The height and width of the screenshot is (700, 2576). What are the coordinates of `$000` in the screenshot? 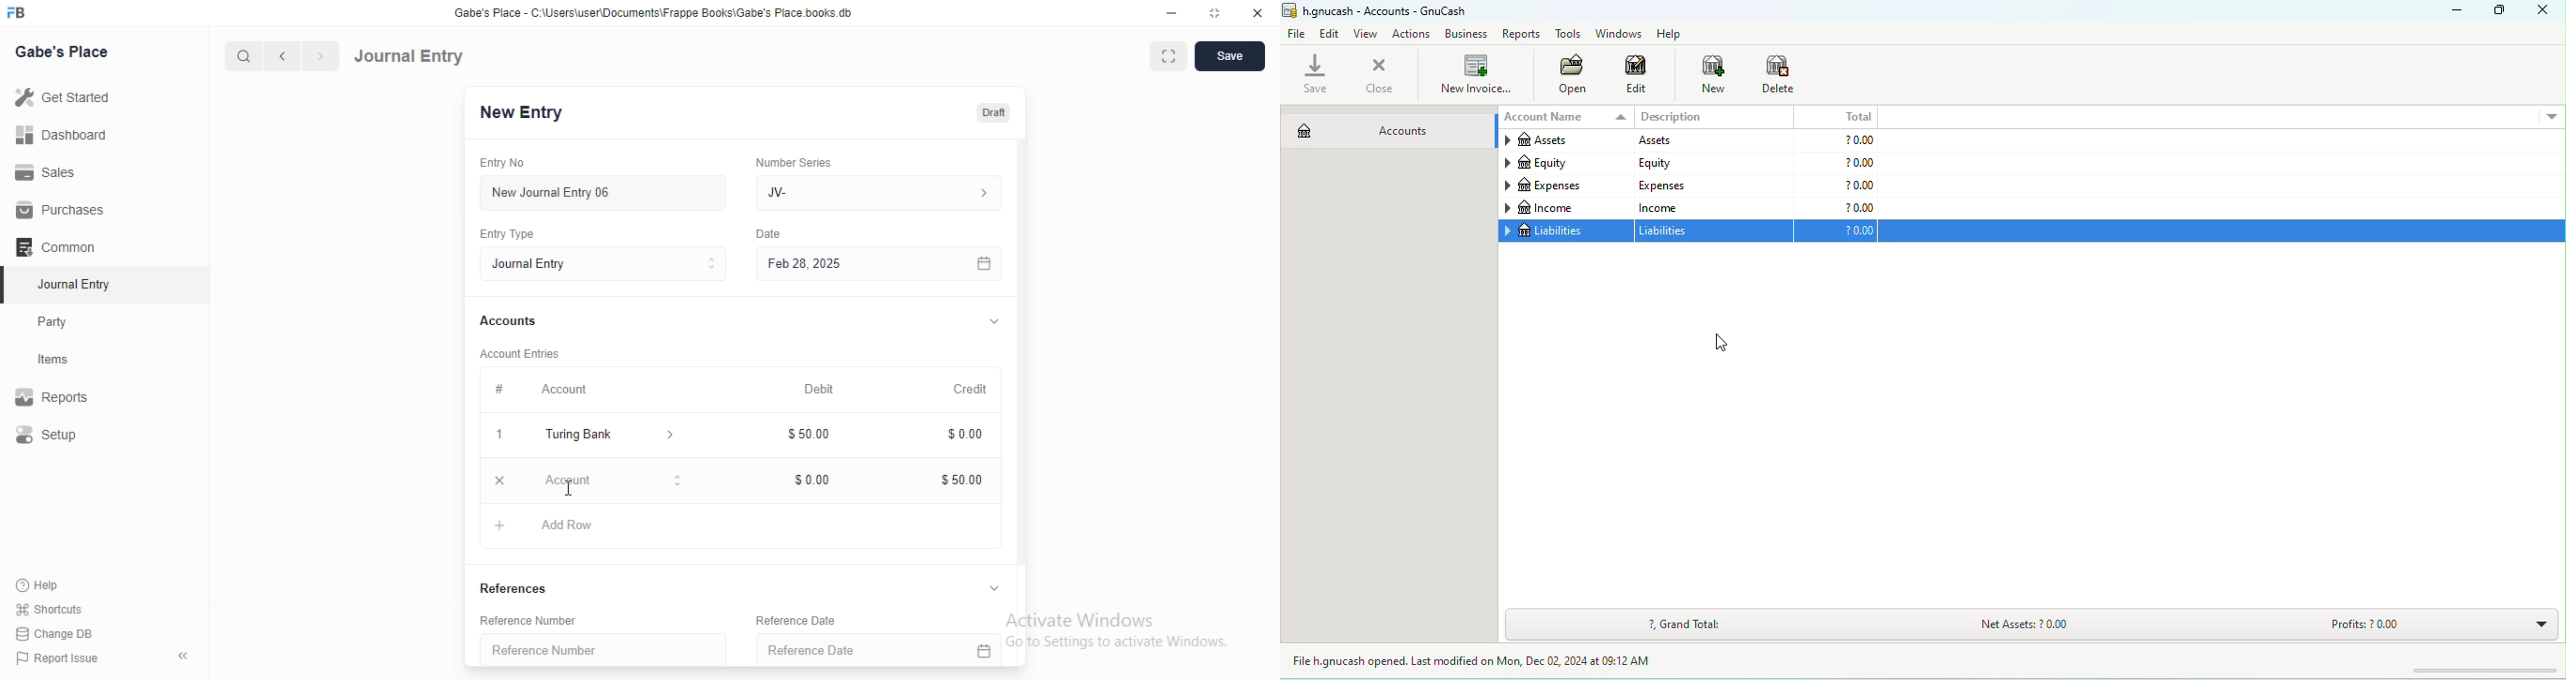 It's located at (815, 479).